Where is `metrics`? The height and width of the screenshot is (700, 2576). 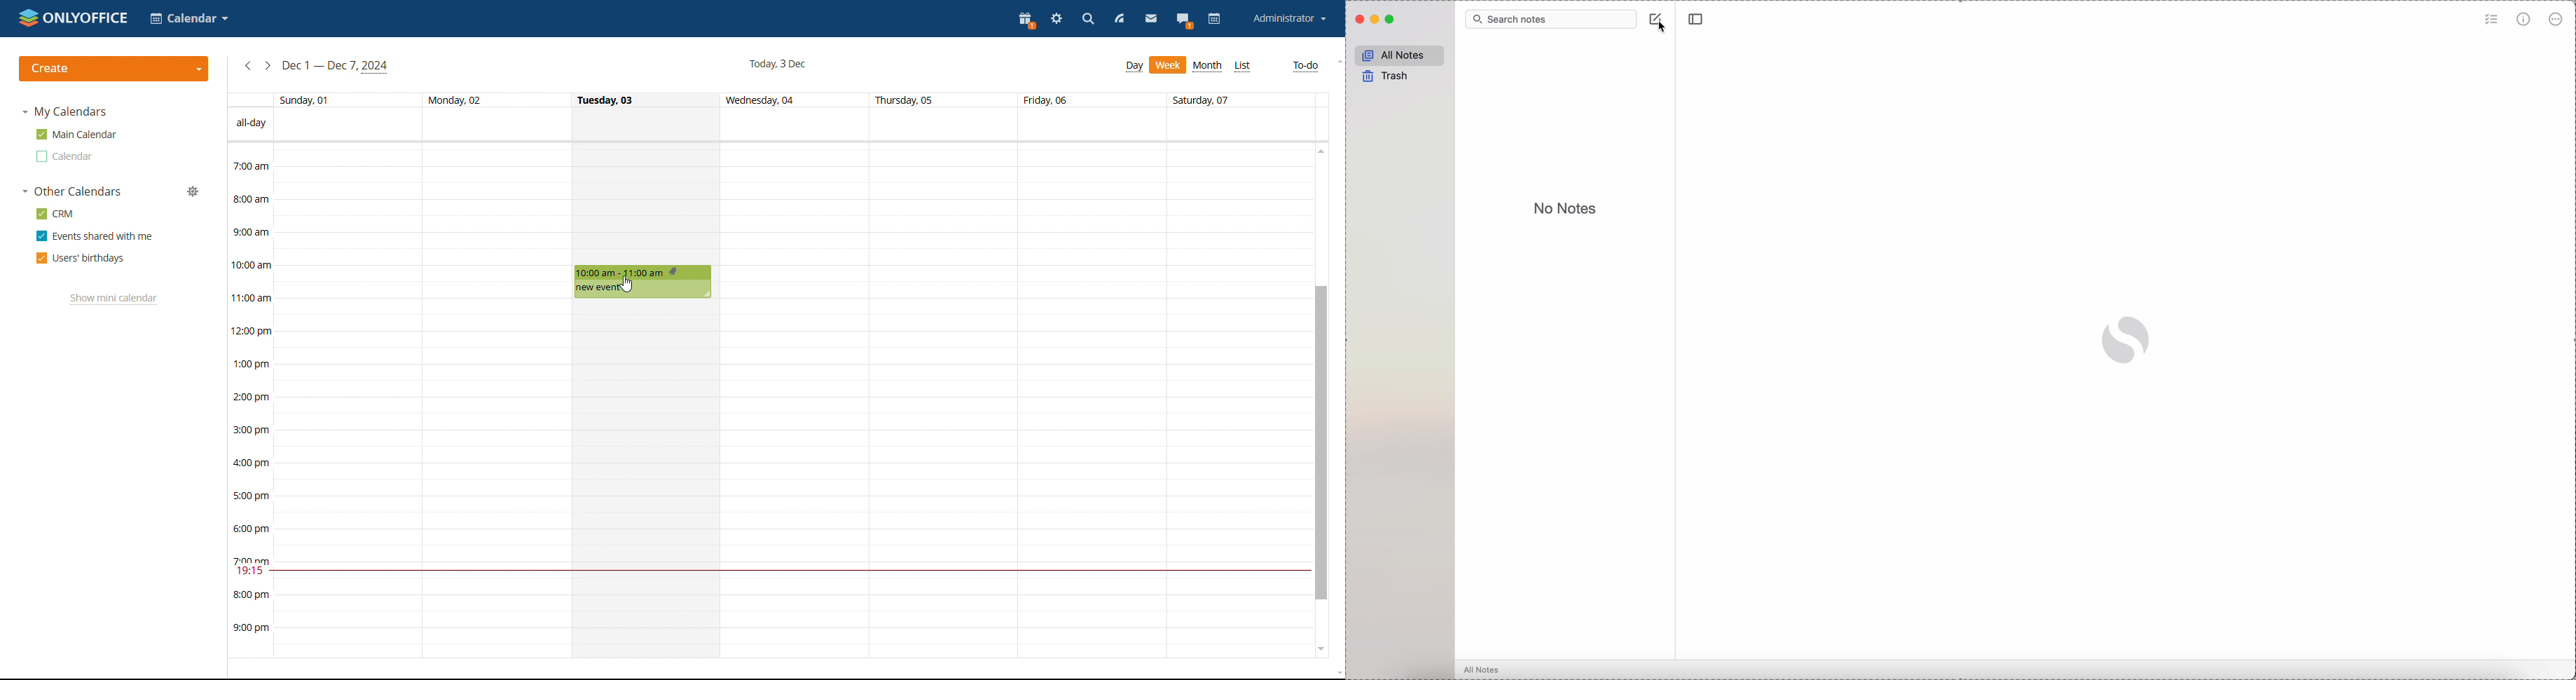
metrics is located at coordinates (2524, 21).